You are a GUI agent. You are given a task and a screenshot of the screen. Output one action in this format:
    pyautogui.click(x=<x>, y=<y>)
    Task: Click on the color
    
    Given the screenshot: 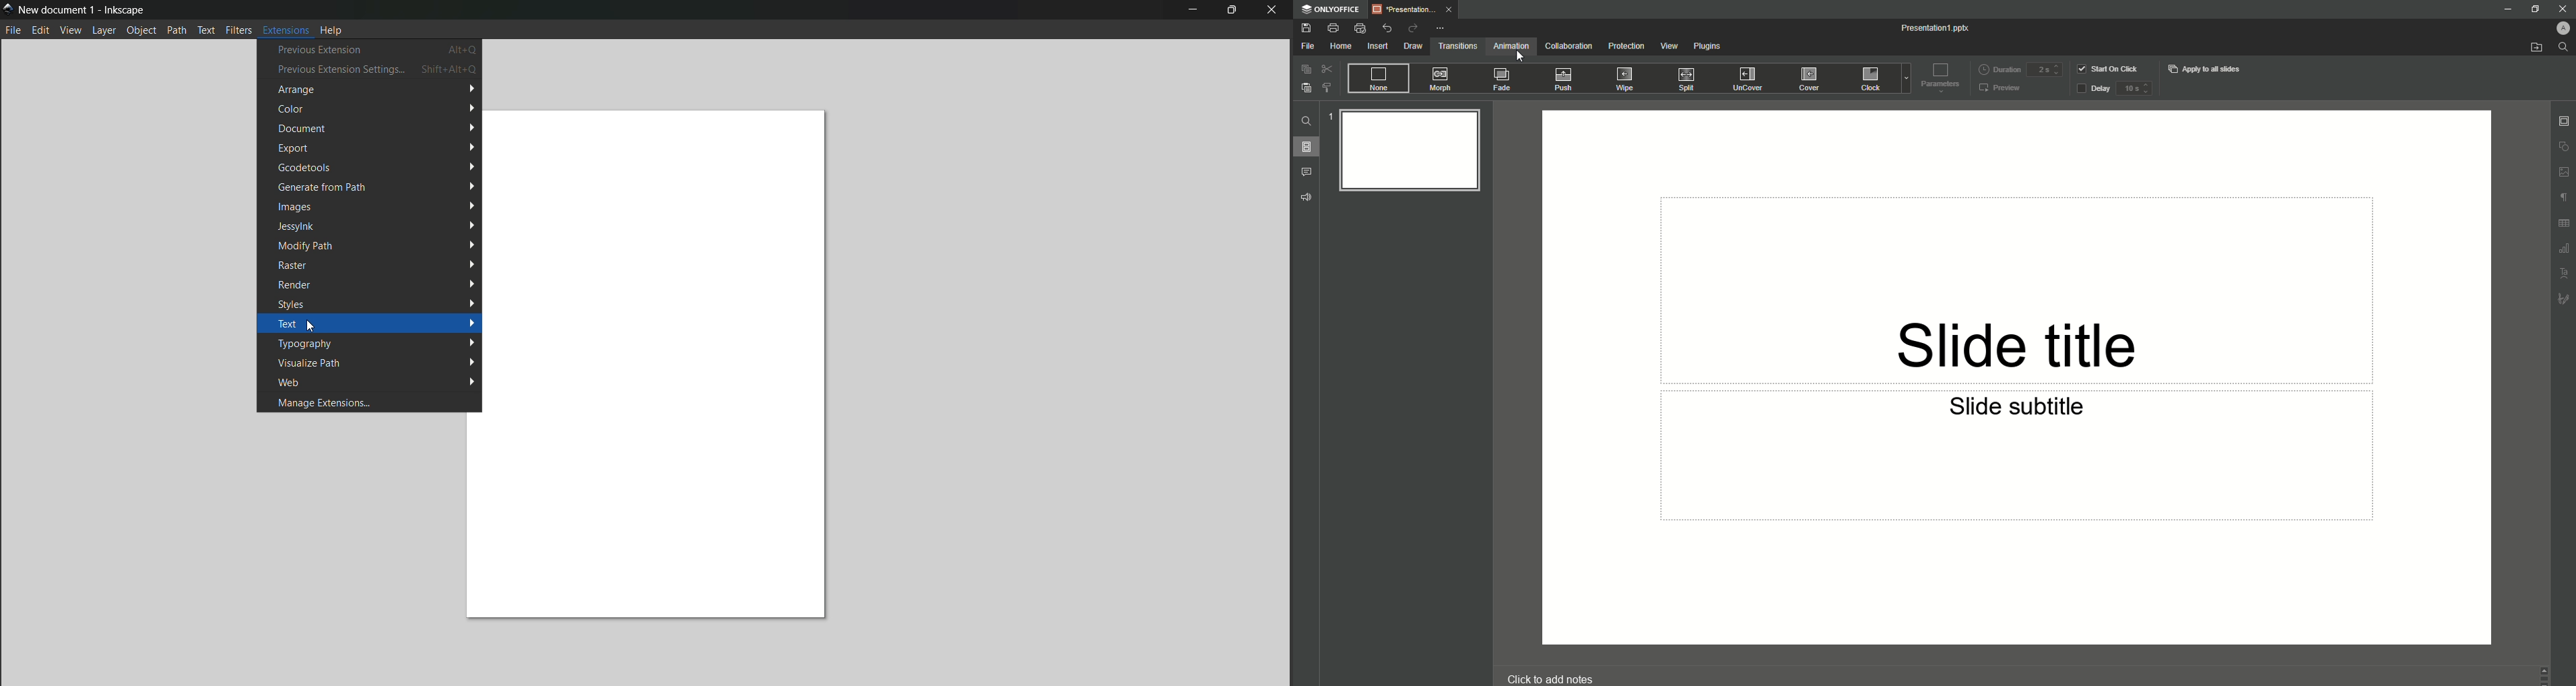 What is the action you would take?
    pyautogui.click(x=376, y=108)
    